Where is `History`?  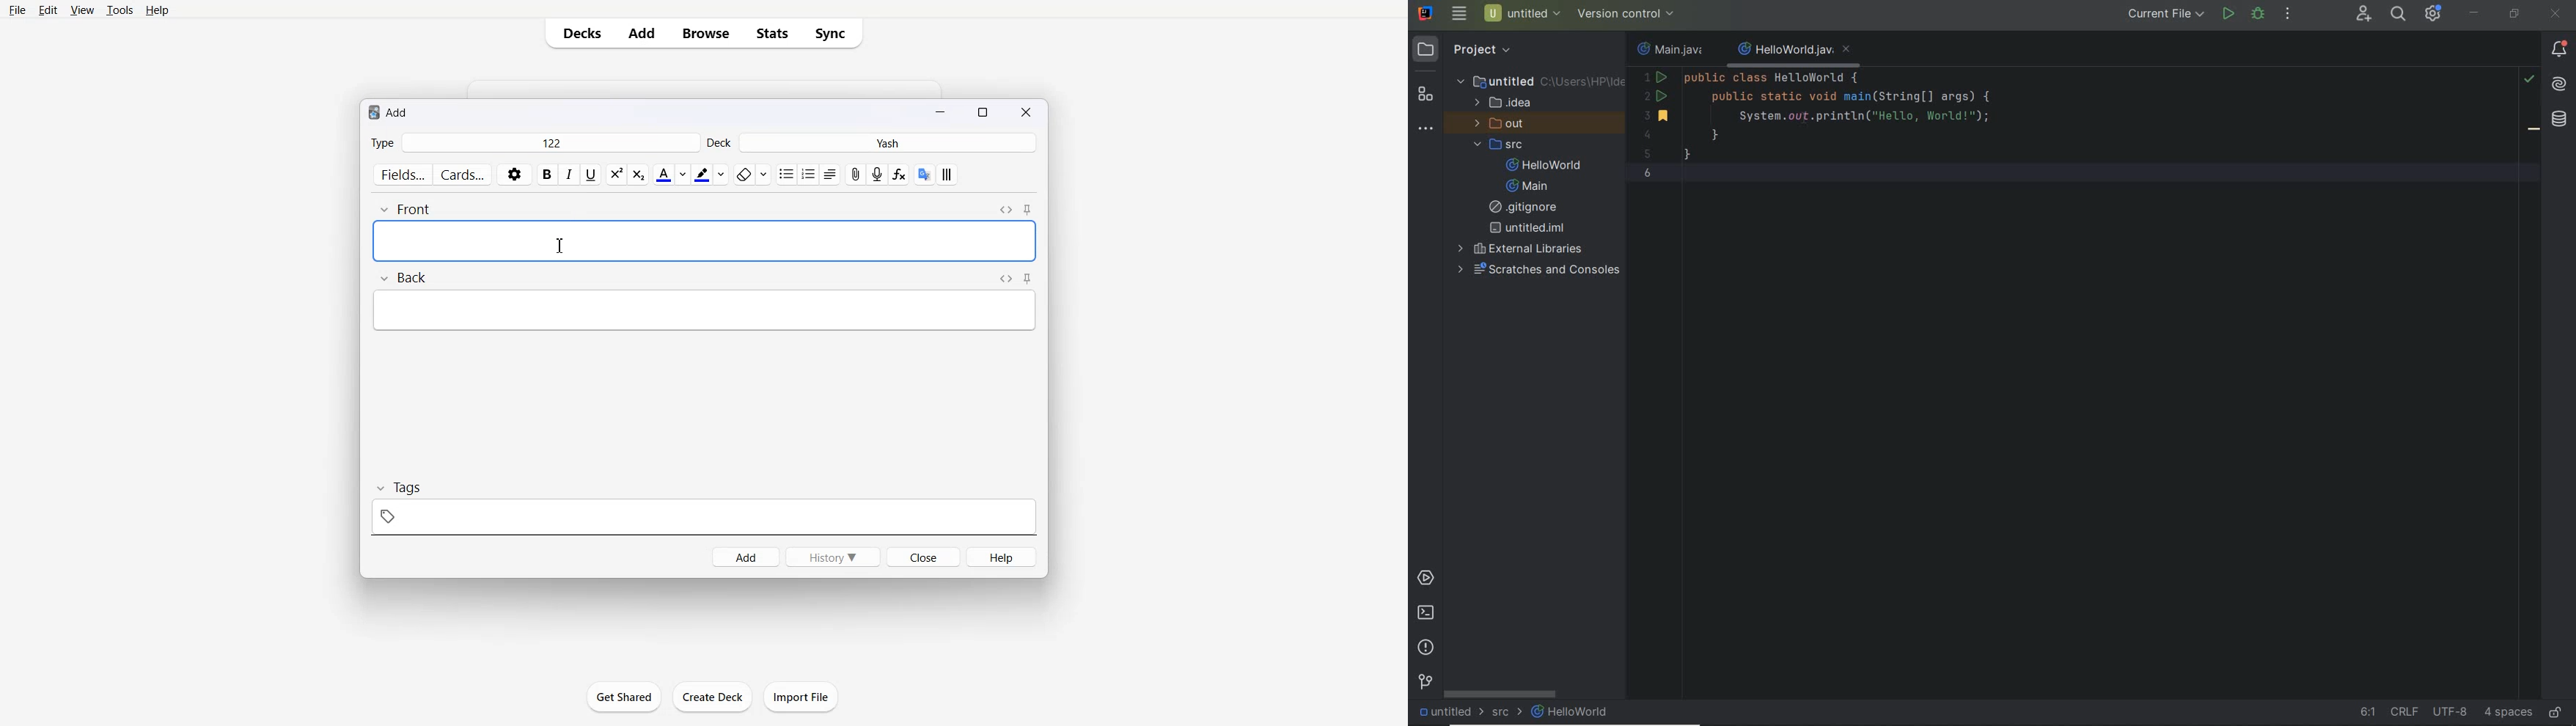 History is located at coordinates (833, 557).